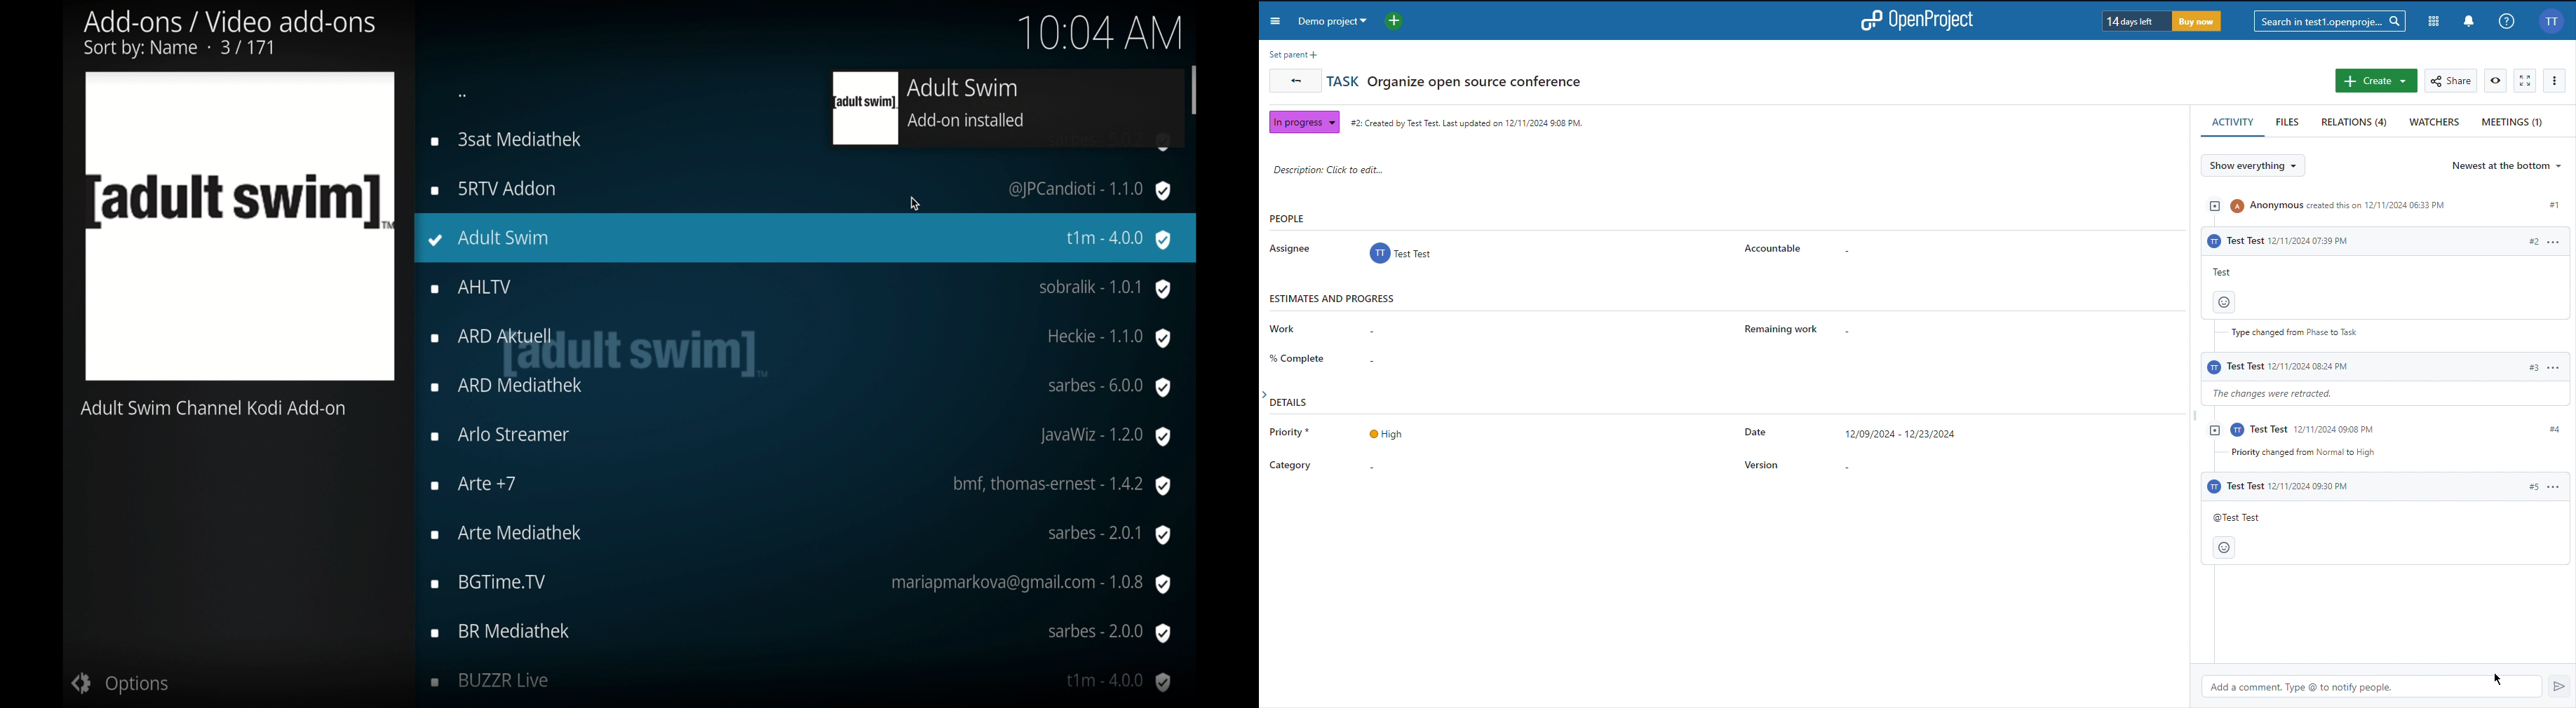  Describe the element at coordinates (1469, 121) in the screenshot. I see `Created date` at that location.